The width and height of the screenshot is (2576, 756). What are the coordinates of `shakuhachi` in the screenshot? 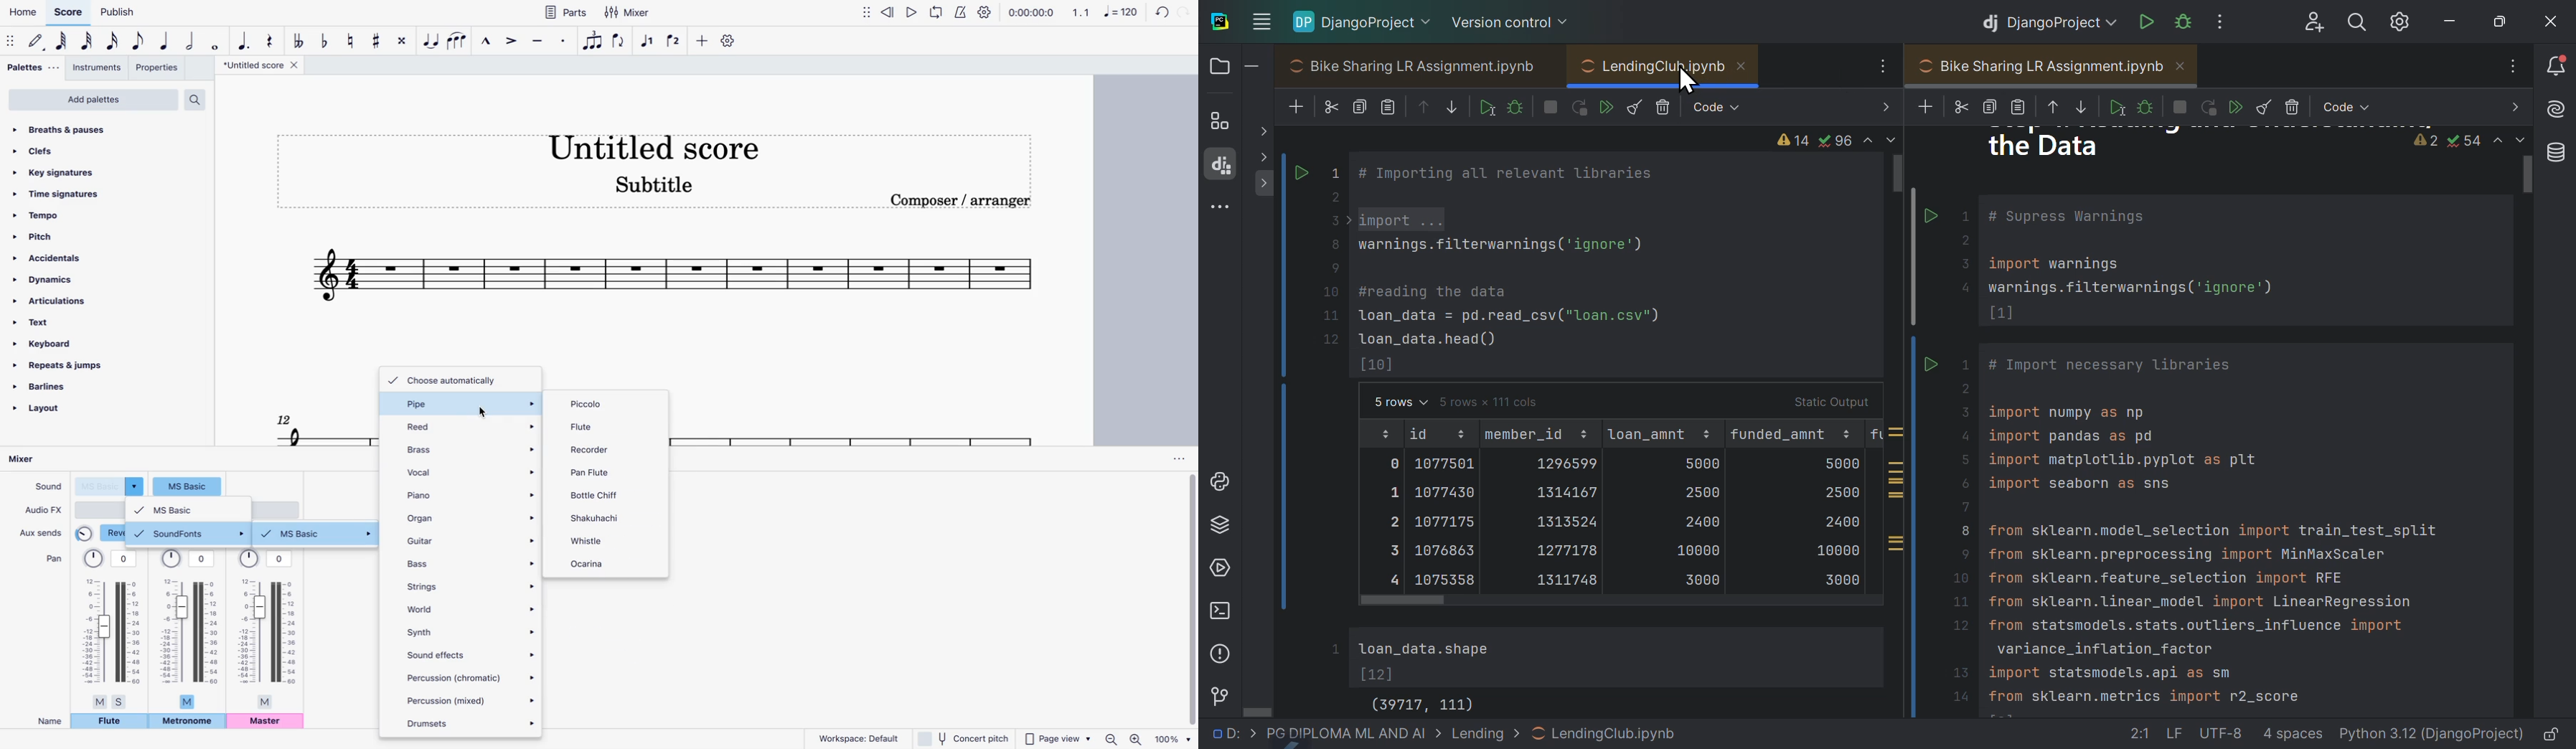 It's located at (598, 519).